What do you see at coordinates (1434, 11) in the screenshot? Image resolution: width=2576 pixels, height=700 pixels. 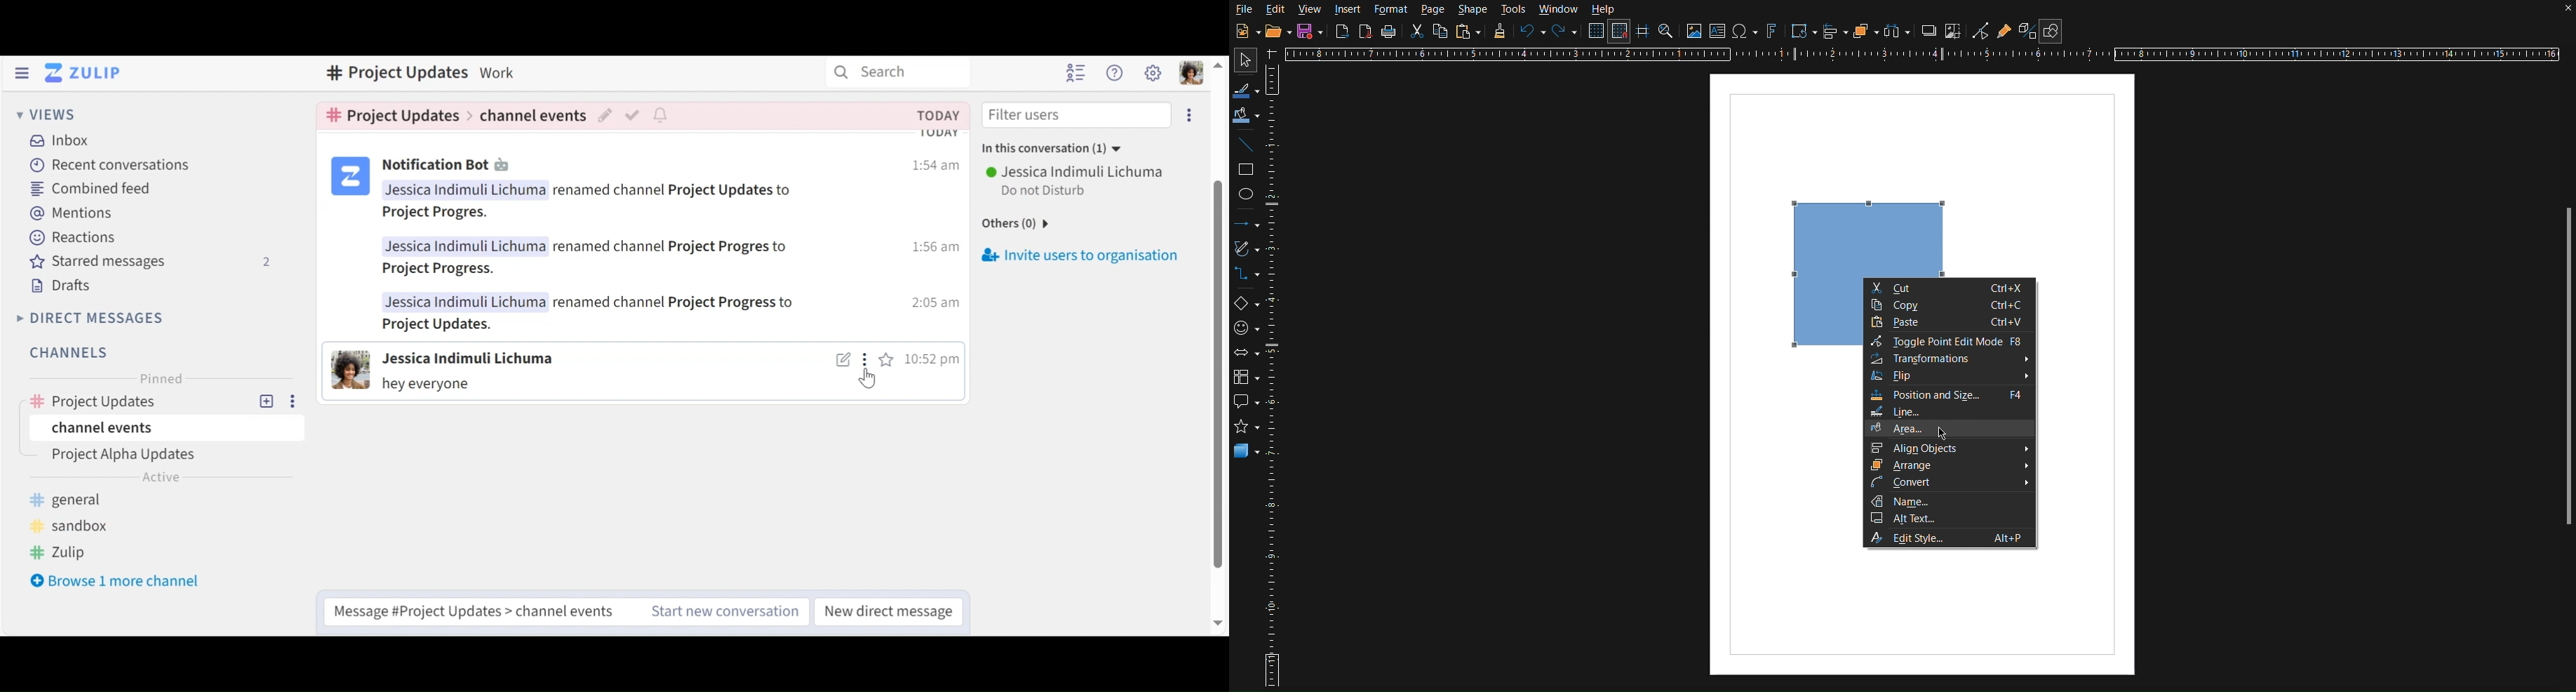 I see `Page` at bounding box center [1434, 11].